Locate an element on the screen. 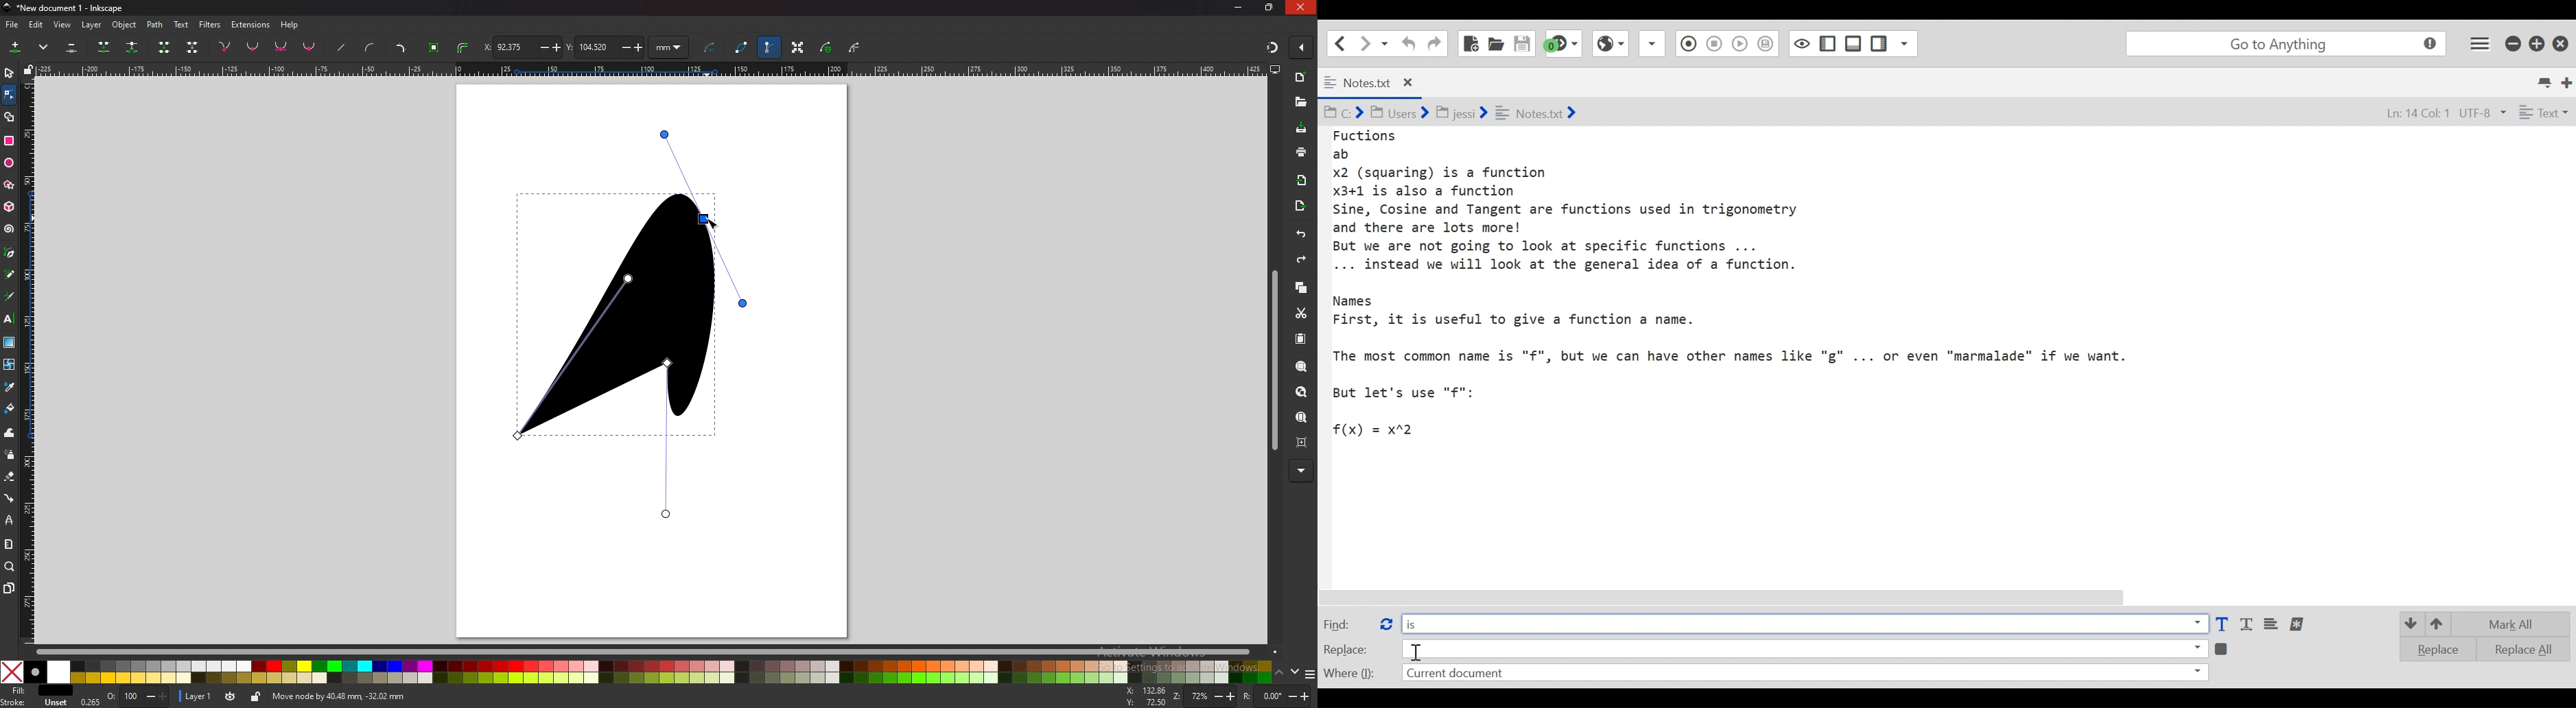 The image size is (2576, 728). options is located at coordinates (1310, 674).